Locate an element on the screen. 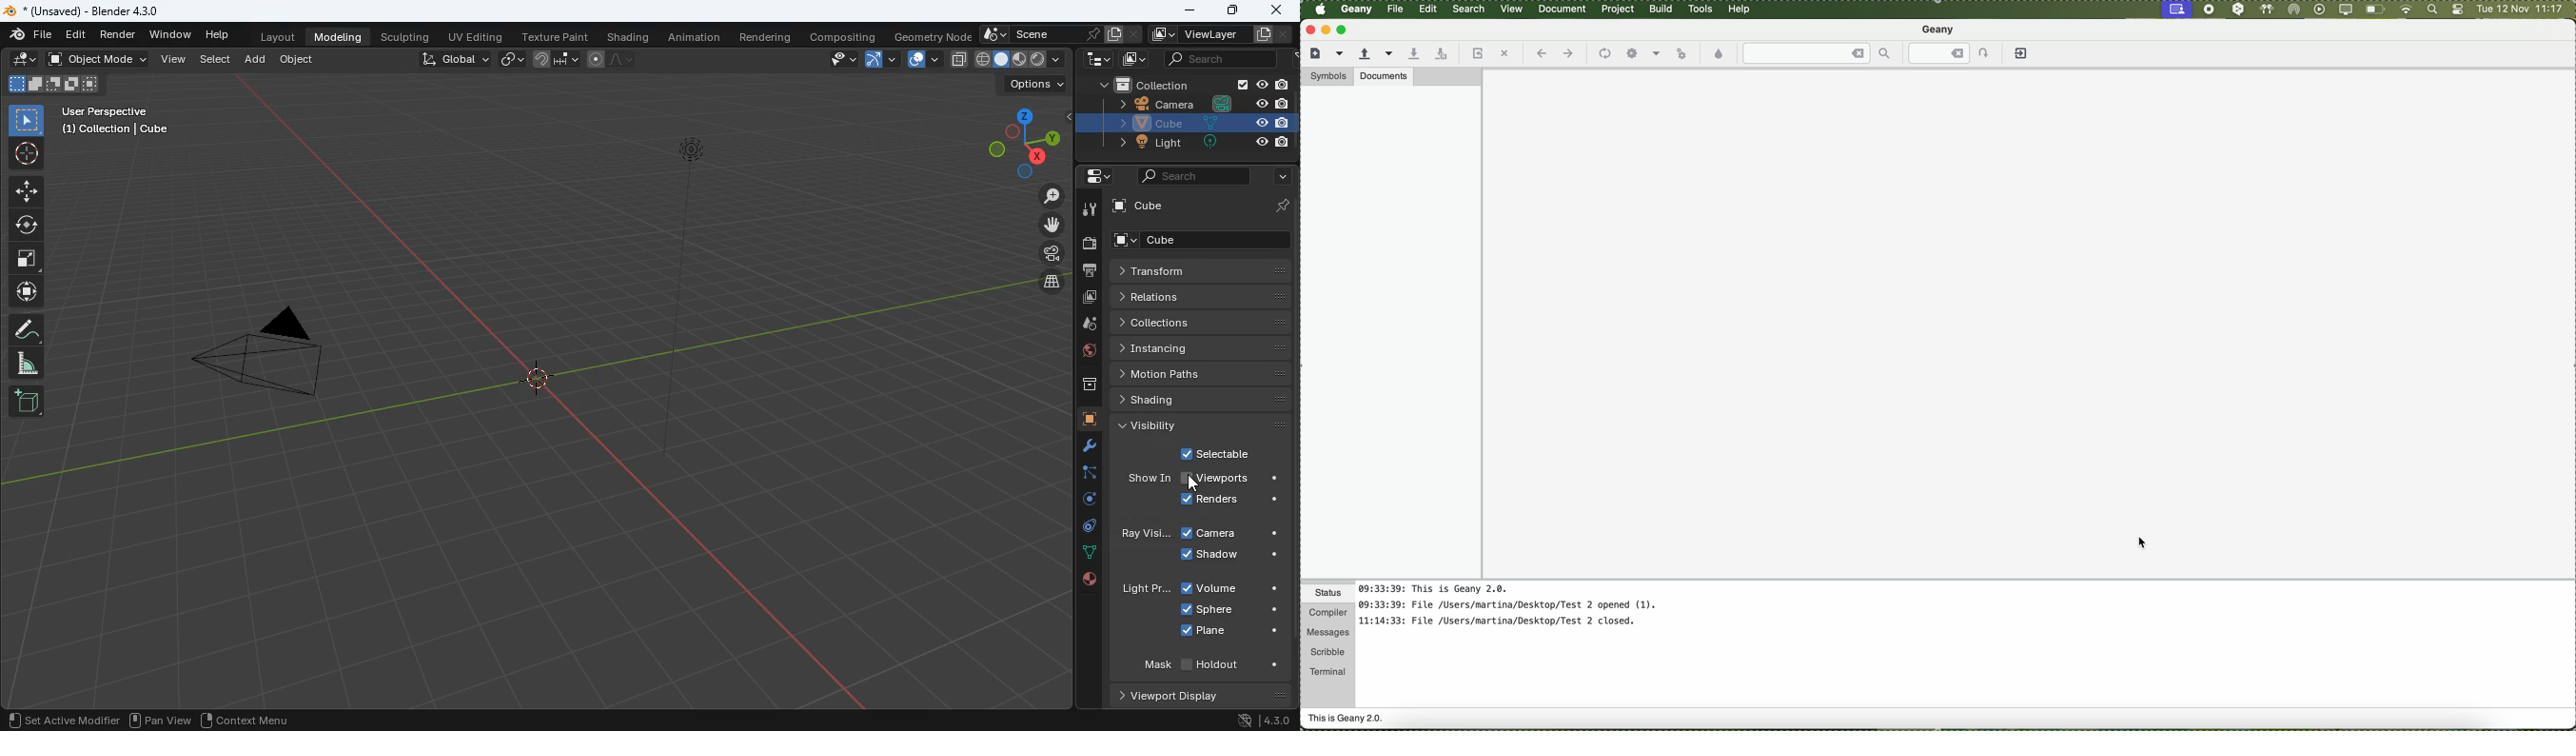 This screenshot has width=2576, height=756. options is located at coordinates (1035, 83).